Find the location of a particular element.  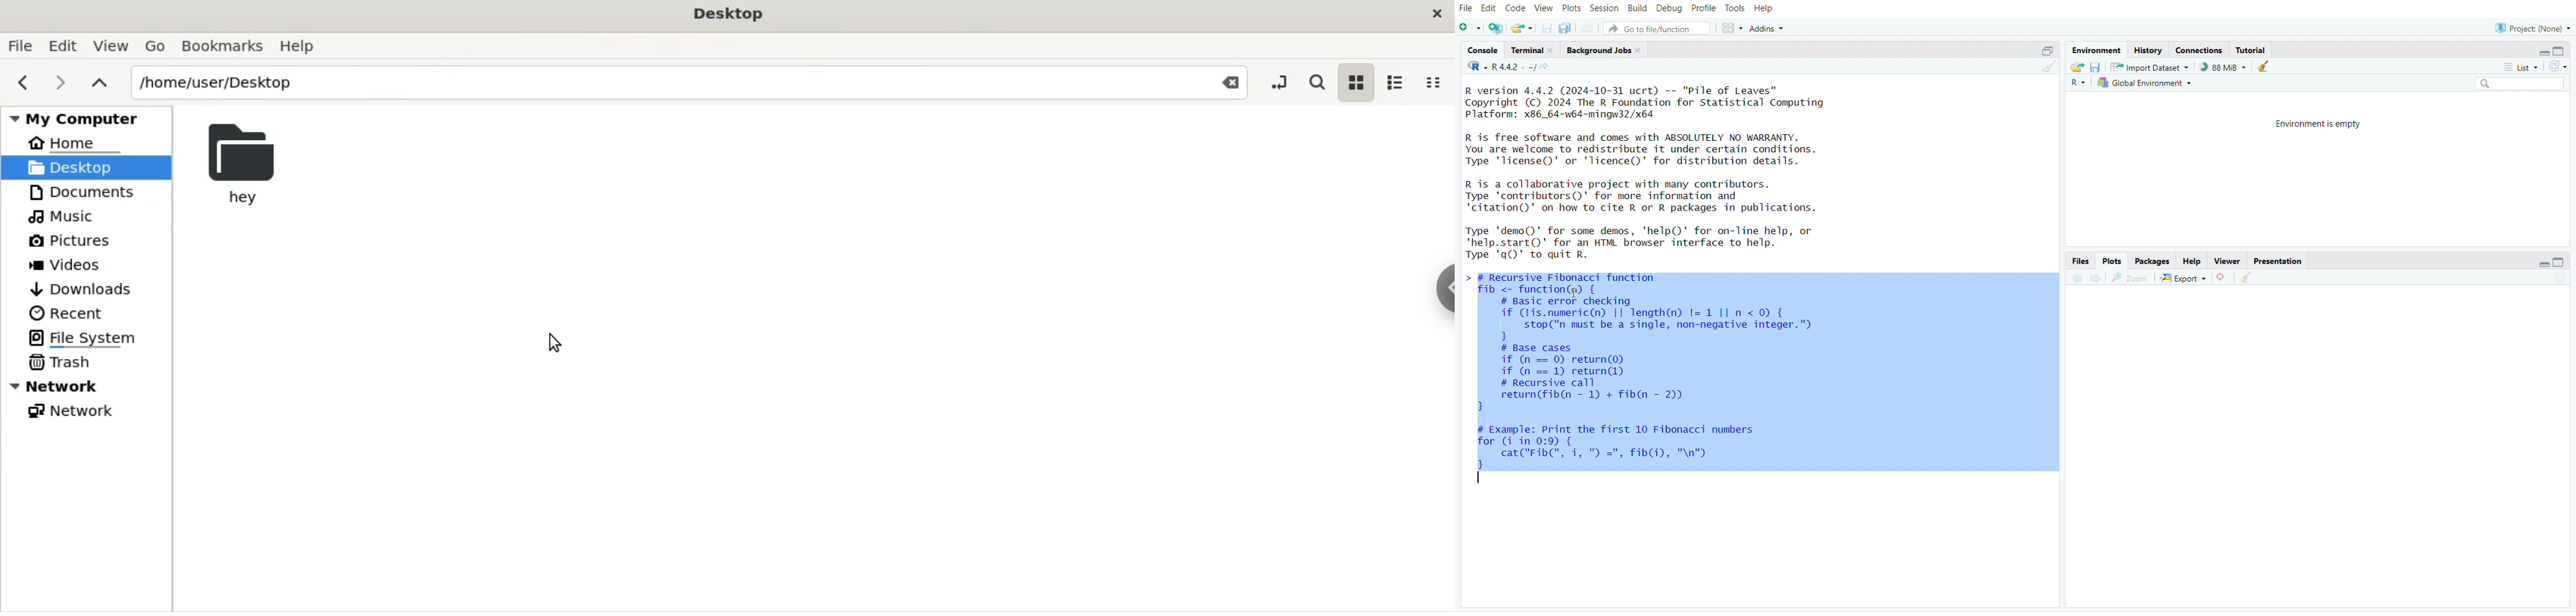

refresh list is located at coordinates (2556, 67).